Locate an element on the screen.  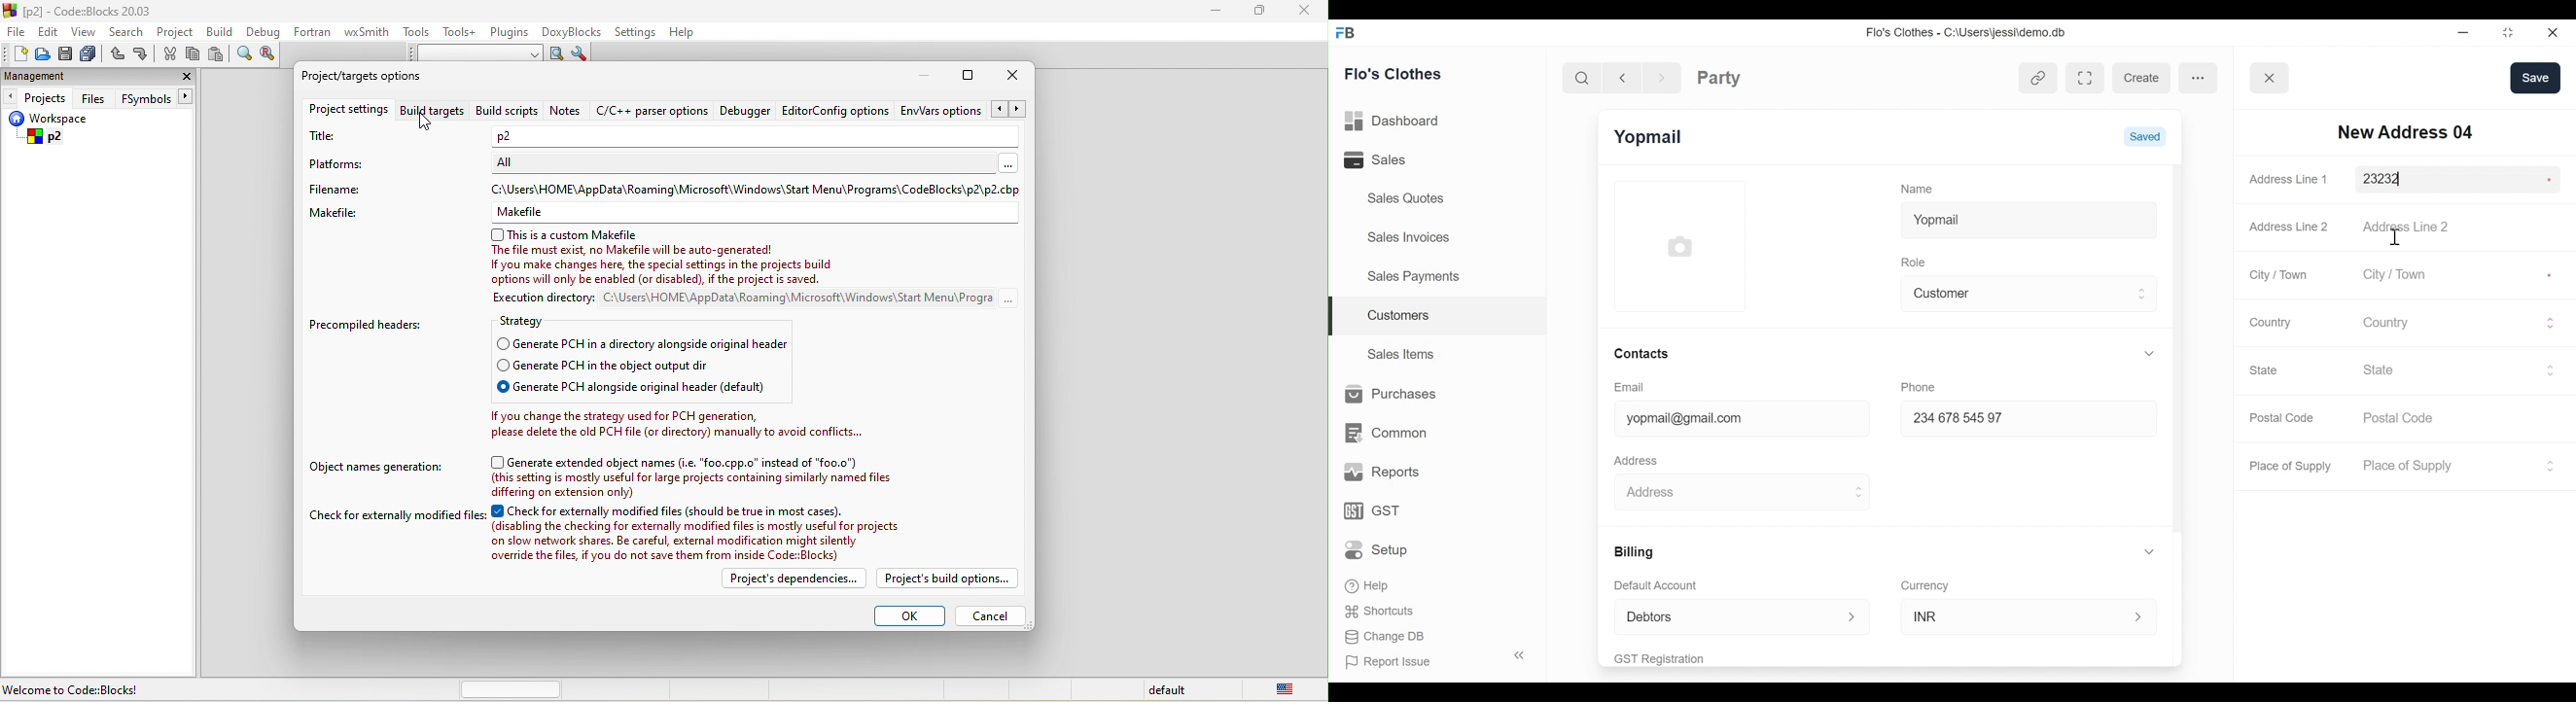
Restore is located at coordinates (2504, 32).